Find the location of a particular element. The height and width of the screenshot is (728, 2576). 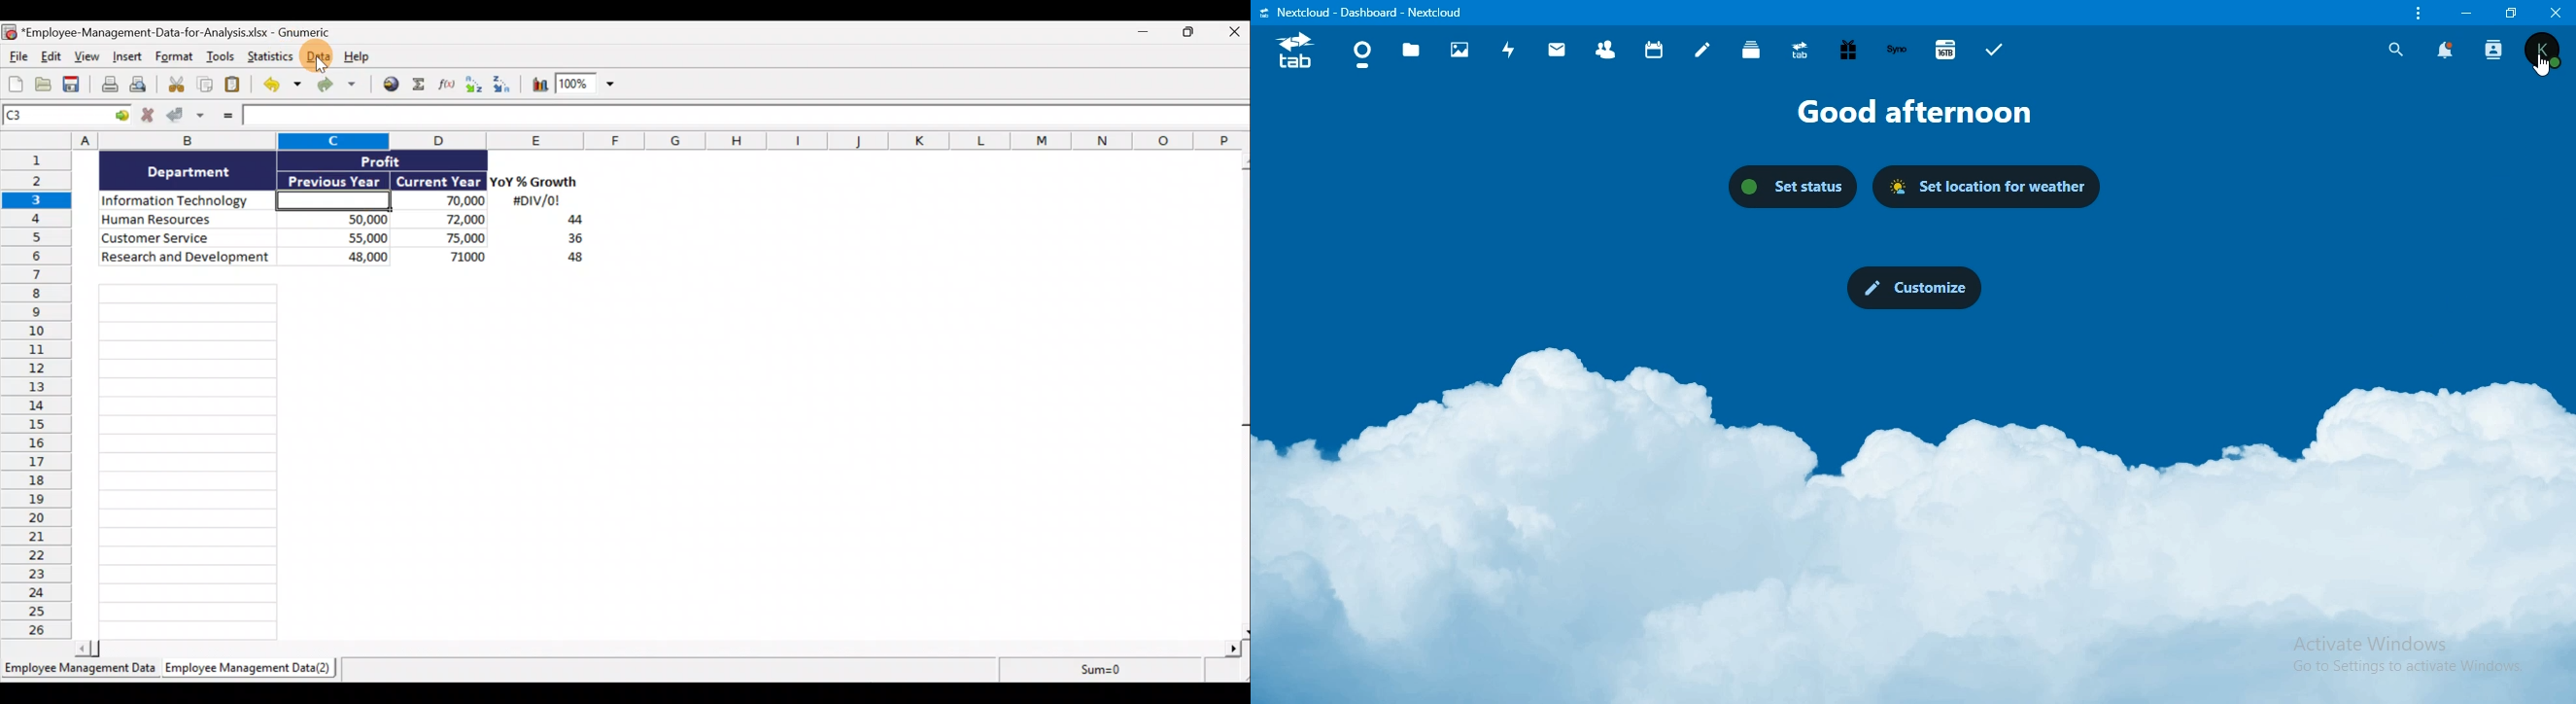

72,000 is located at coordinates (445, 220).